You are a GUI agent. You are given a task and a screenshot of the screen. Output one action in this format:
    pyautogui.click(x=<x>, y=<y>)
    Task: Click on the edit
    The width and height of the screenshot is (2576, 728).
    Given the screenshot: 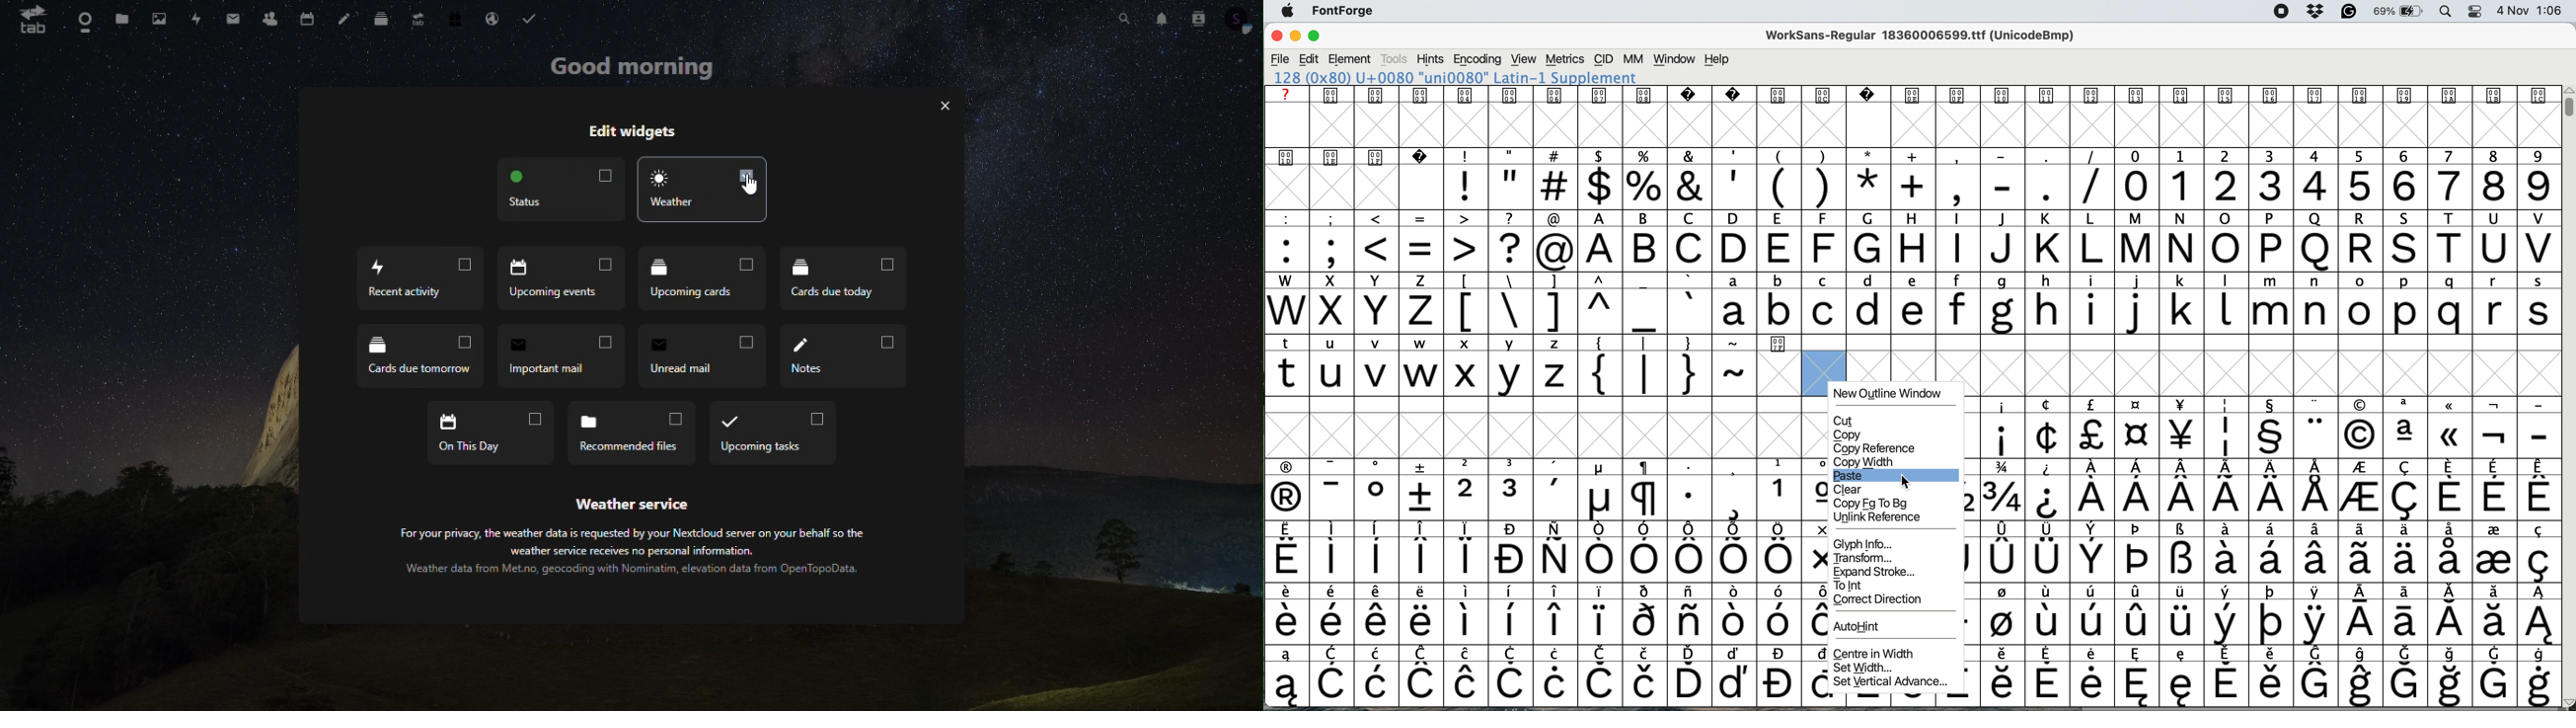 What is the action you would take?
    pyautogui.click(x=1310, y=58)
    